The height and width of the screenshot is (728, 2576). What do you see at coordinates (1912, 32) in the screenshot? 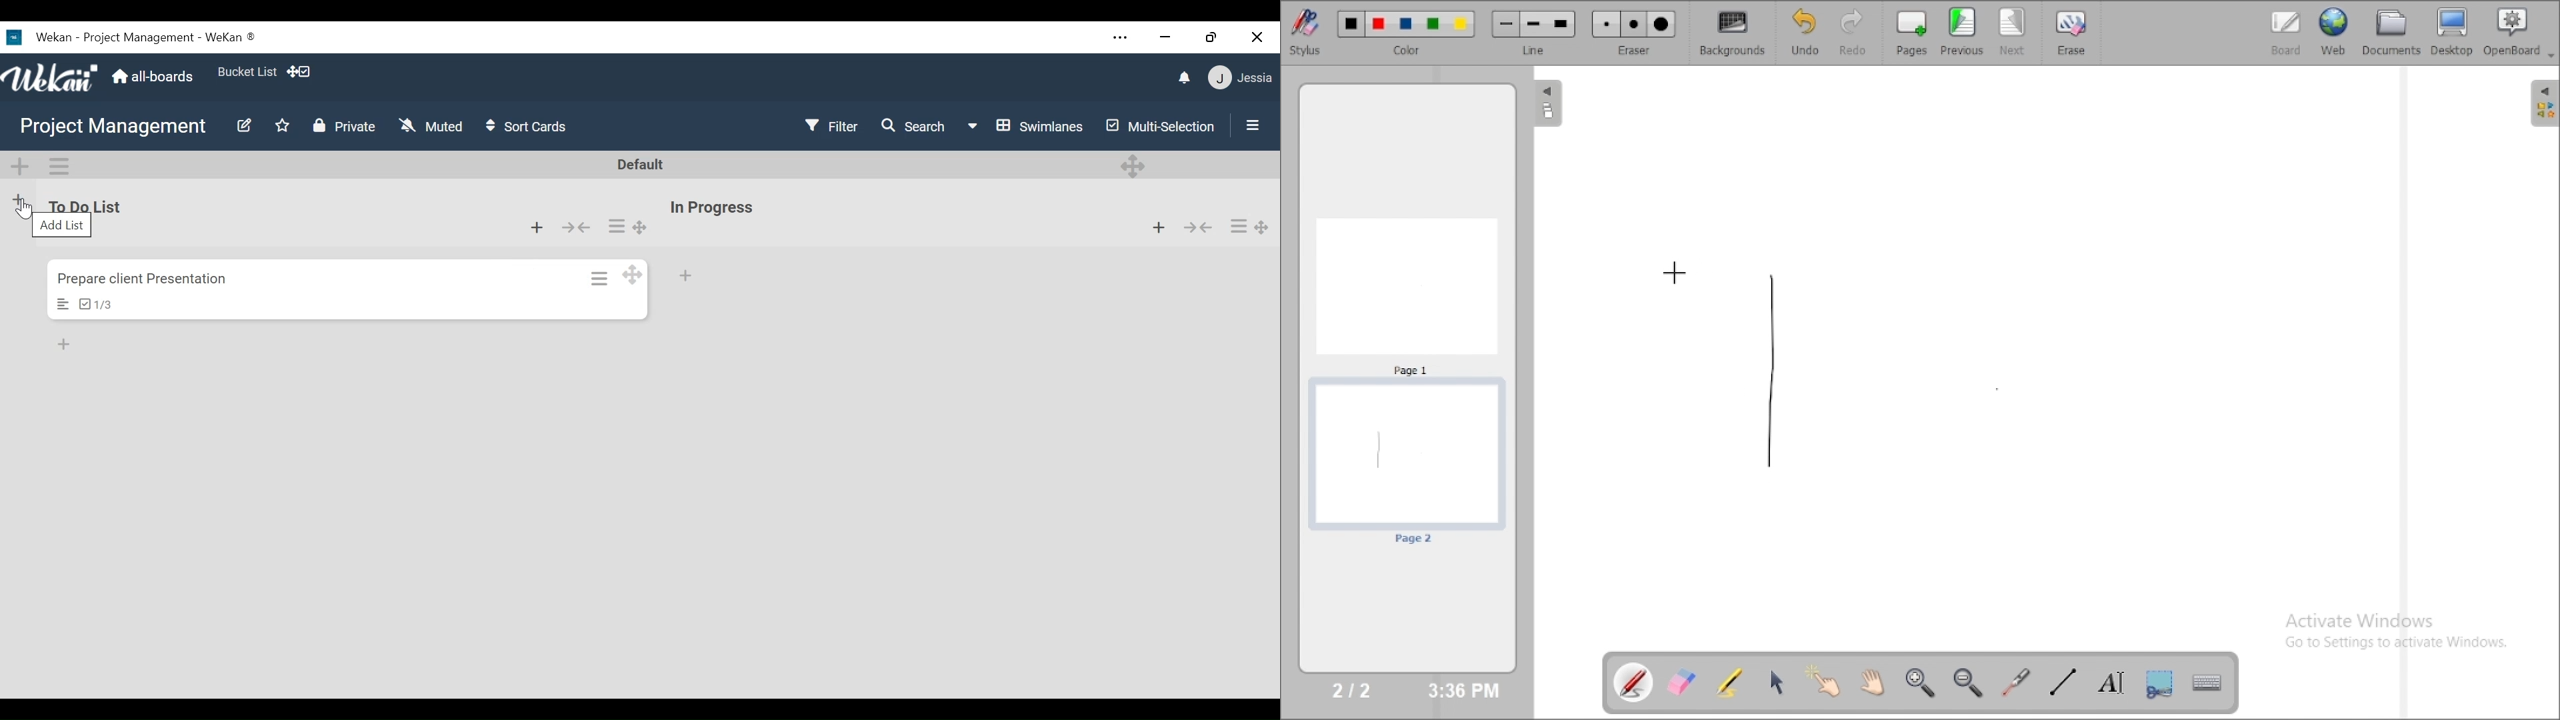
I see `pages` at bounding box center [1912, 32].